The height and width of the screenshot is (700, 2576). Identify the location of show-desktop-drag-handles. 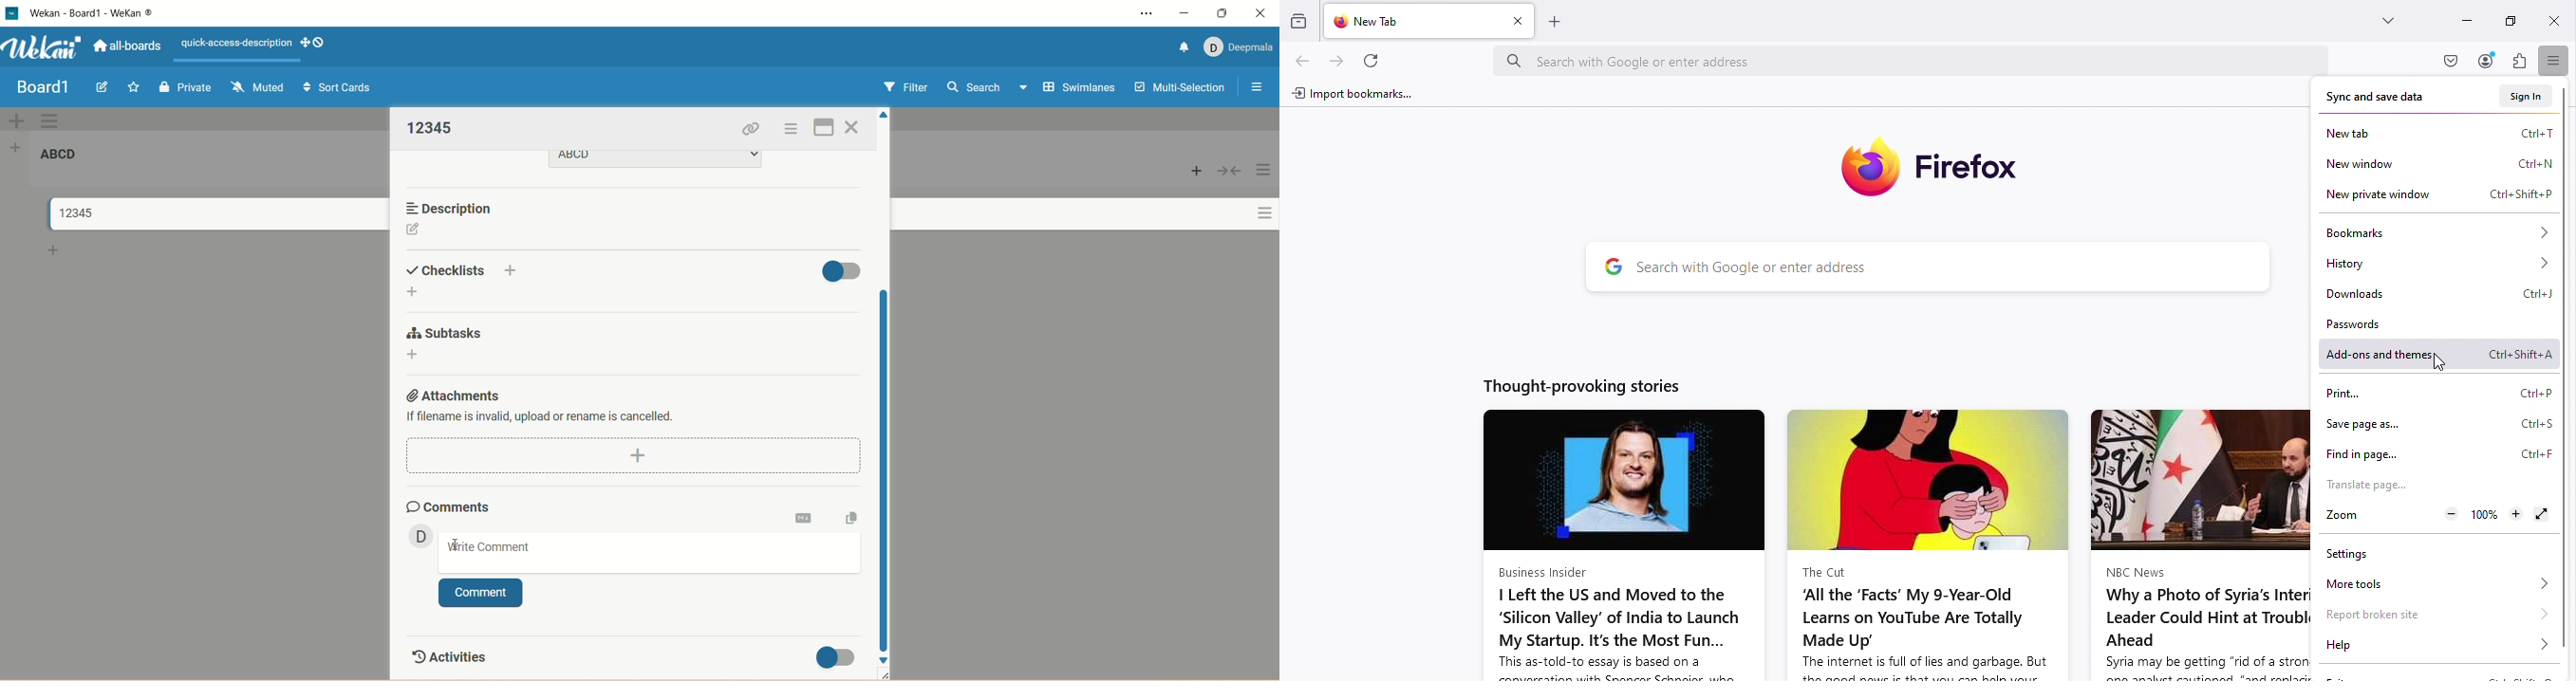
(321, 43).